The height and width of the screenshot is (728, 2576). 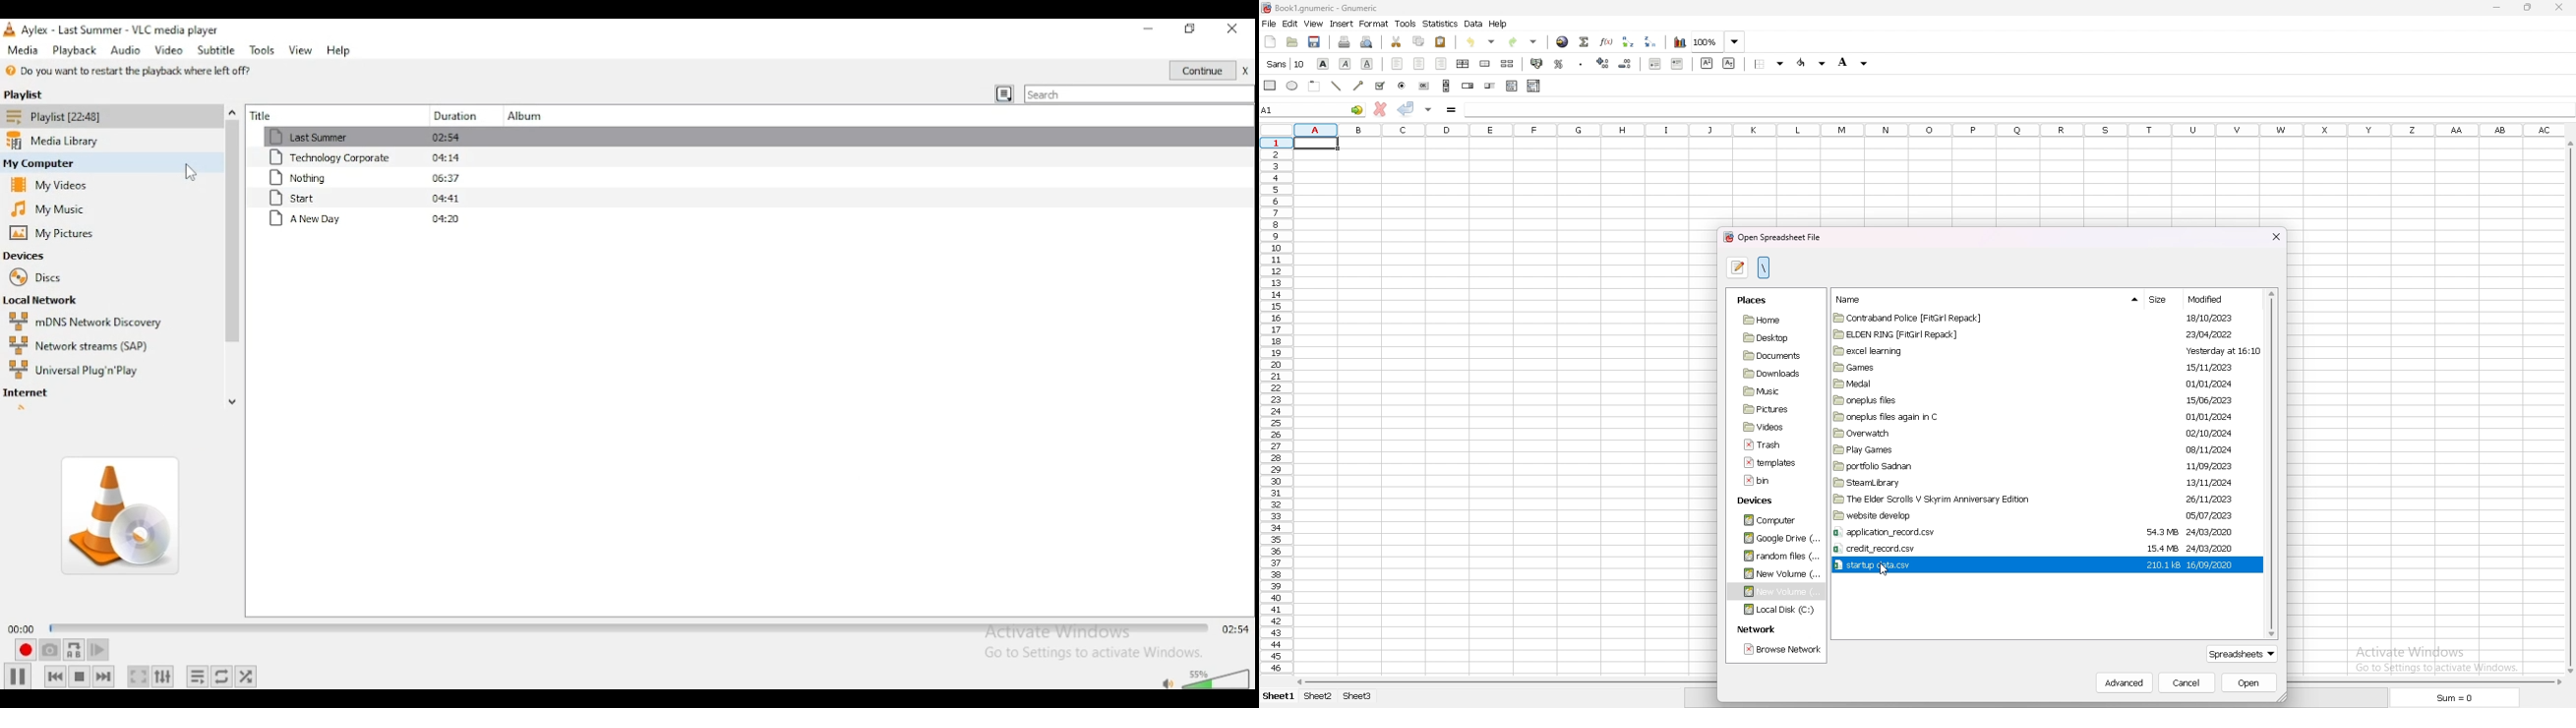 What do you see at coordinates (1770, 426) in the screenshot?
I see `folder` at bounding box center [1770, 426].